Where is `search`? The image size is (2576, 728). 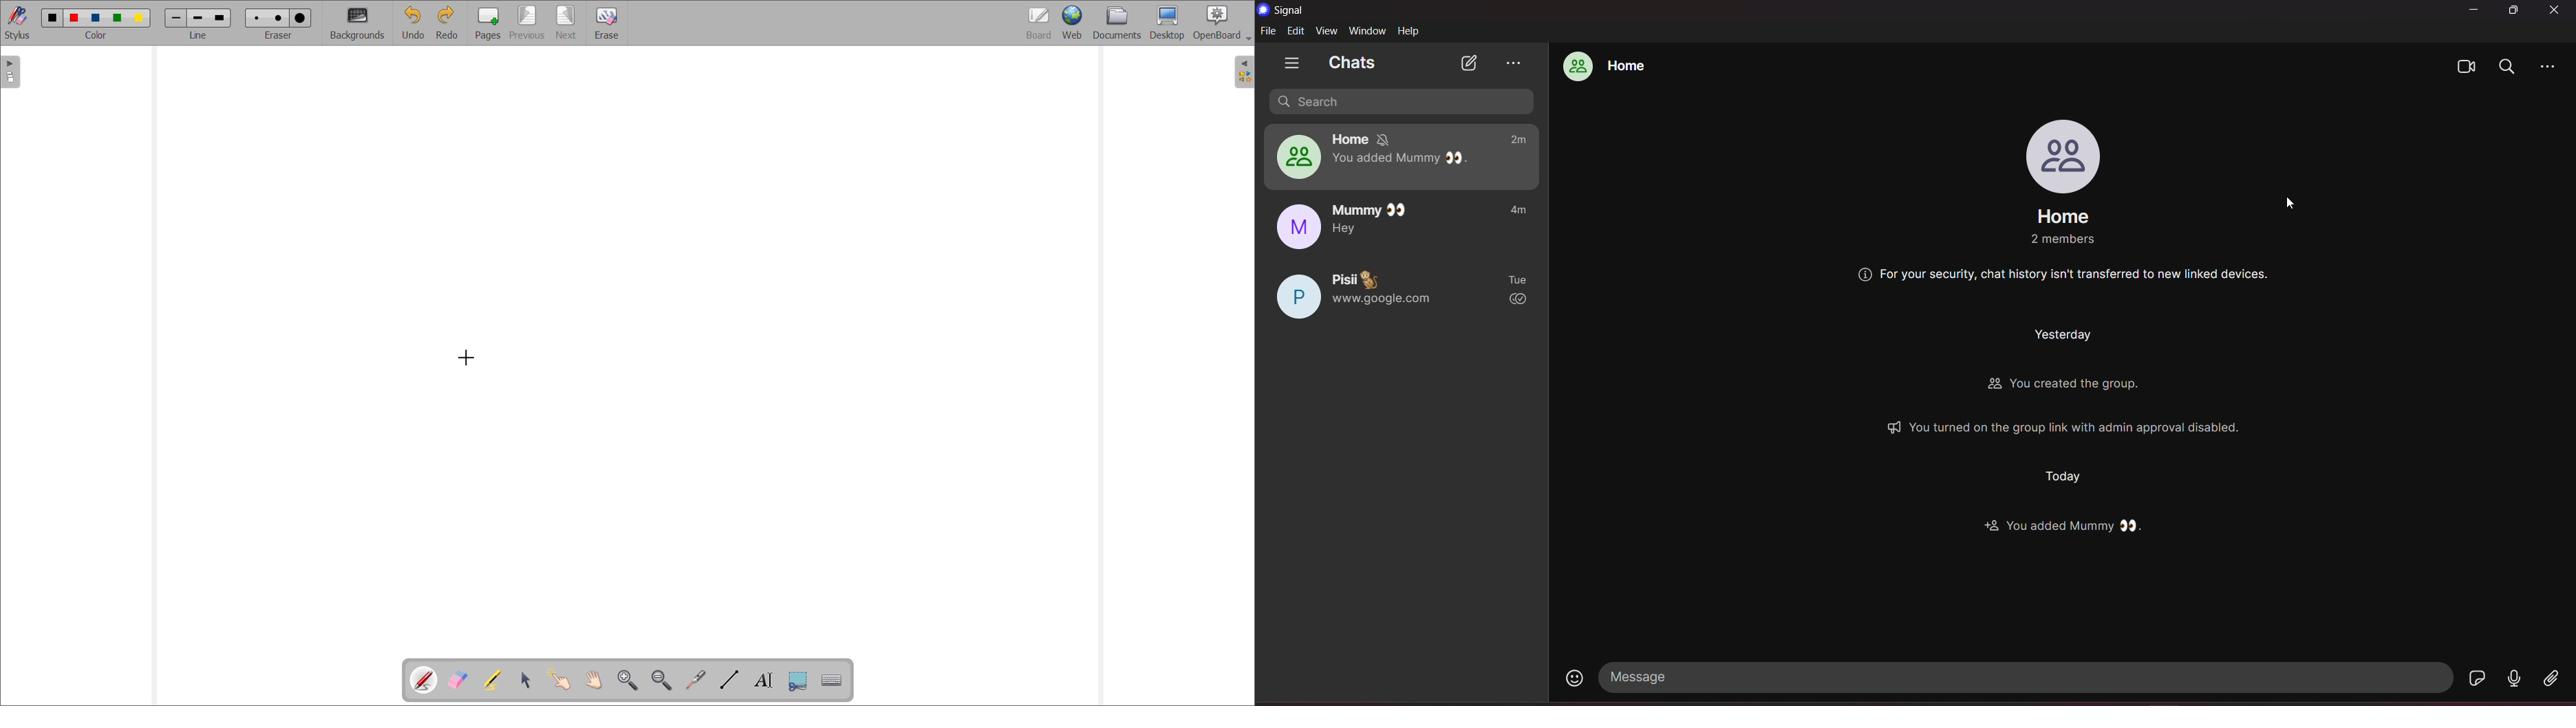
search is located at coordinates (1402, 100).